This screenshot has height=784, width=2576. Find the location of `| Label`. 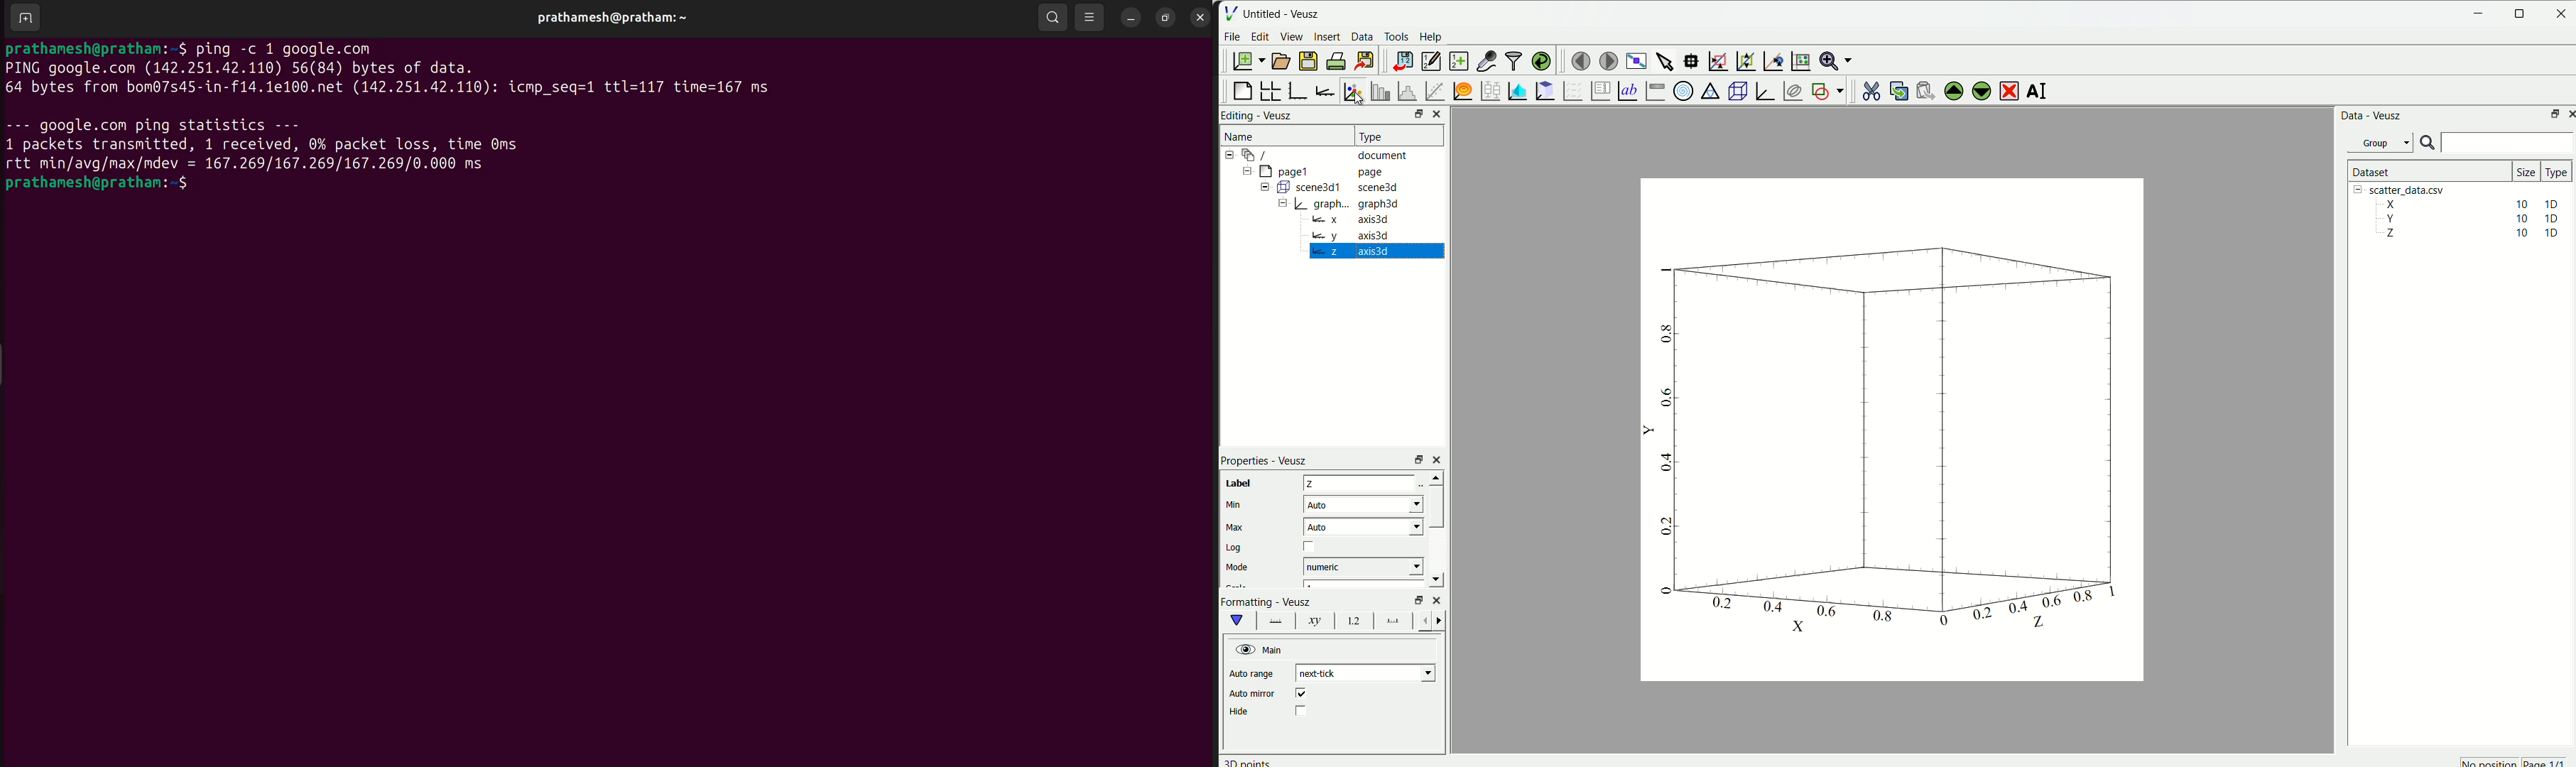

| Label is located at coordinates (1239, 484).